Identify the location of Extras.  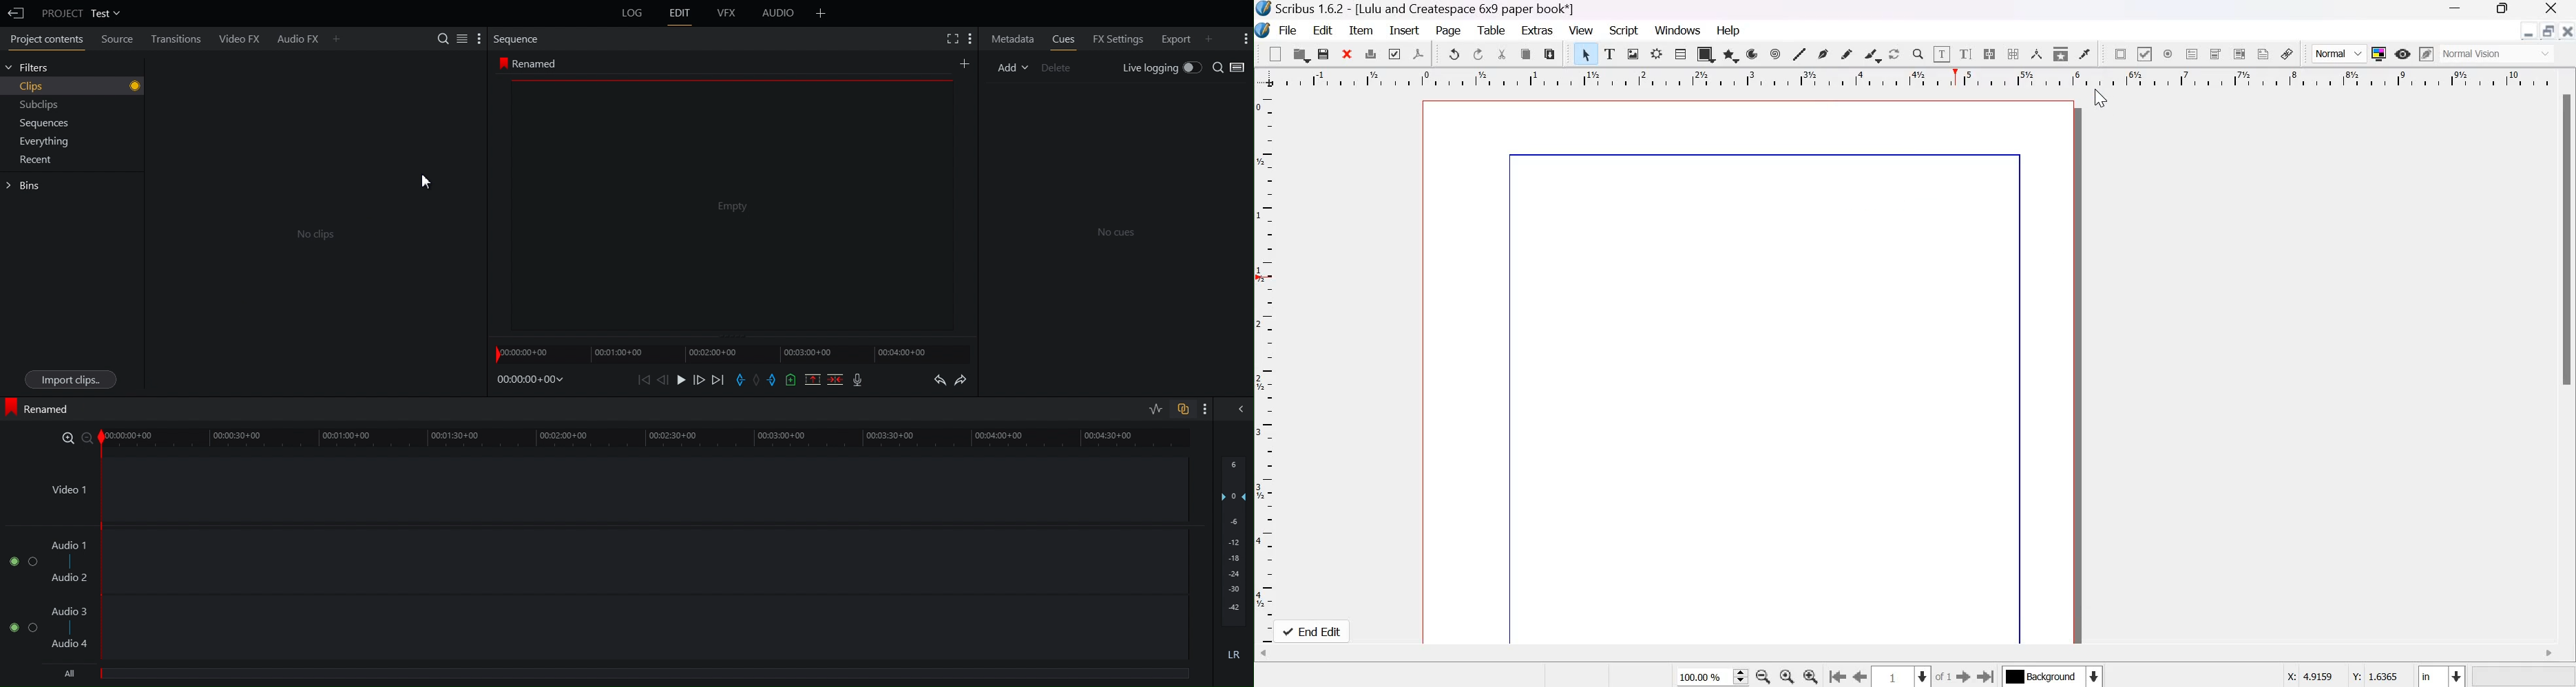
(1536, 30).